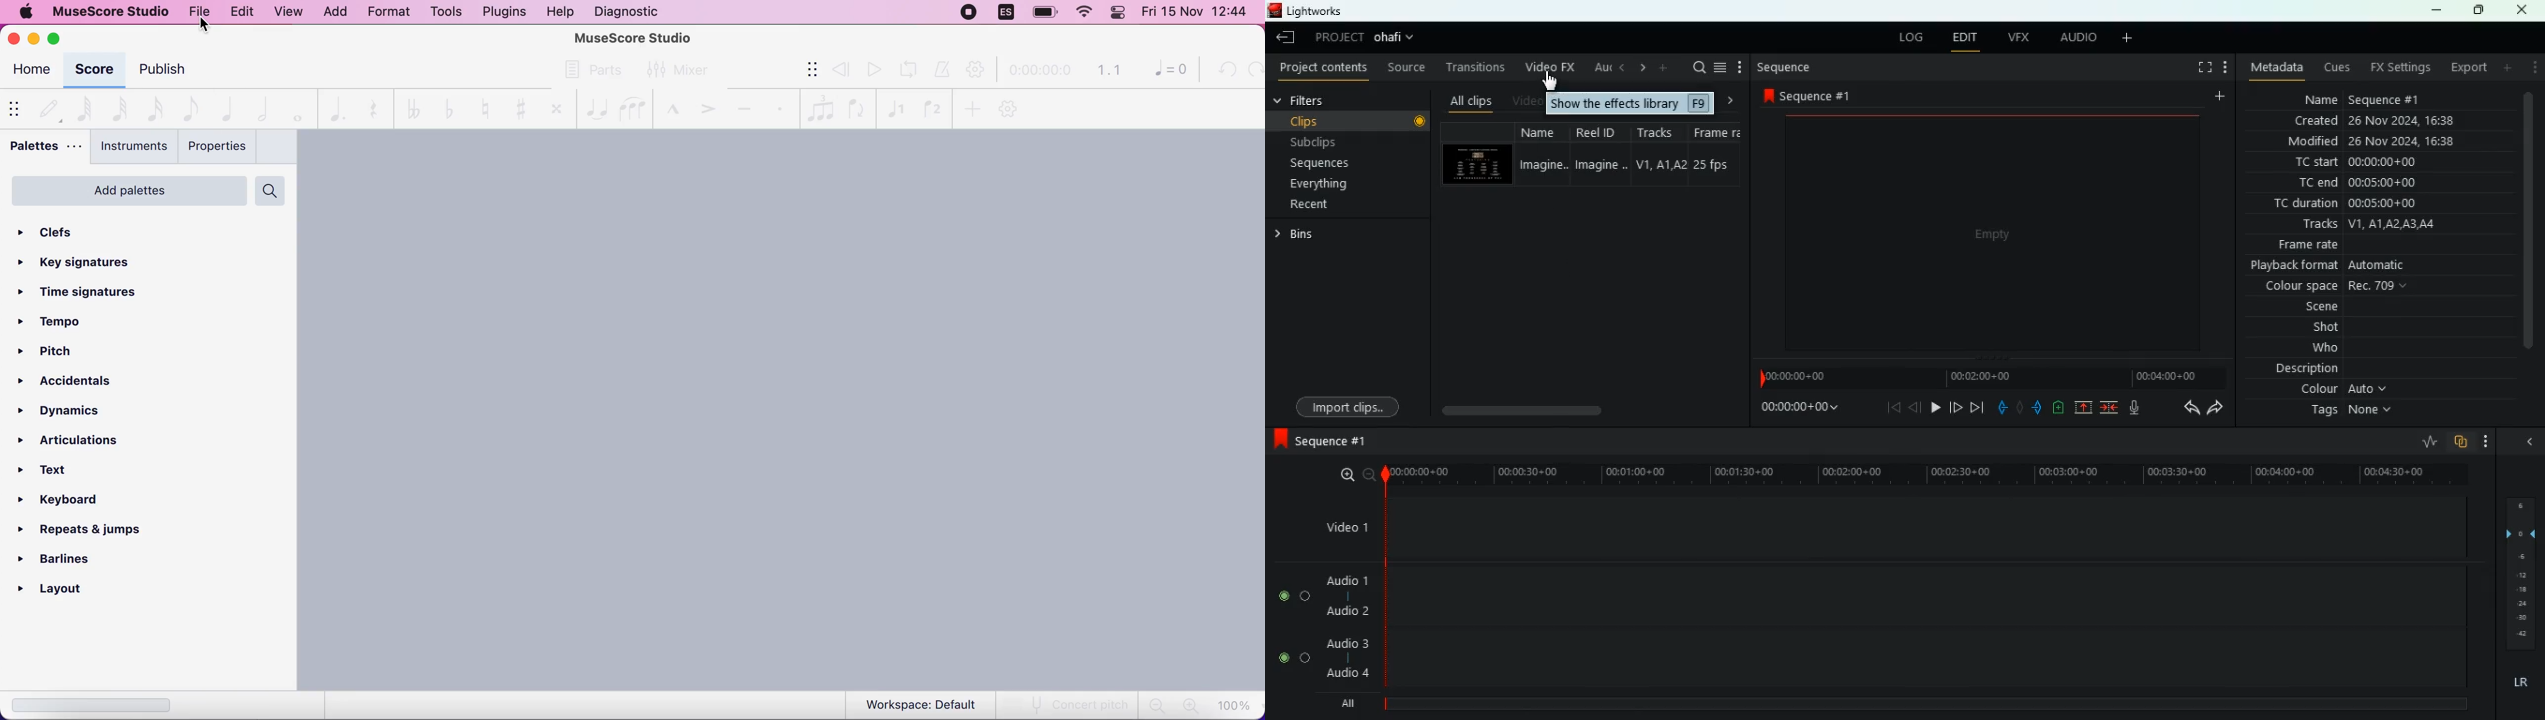 This screenshot has width=2548, height=728. Describe the element at coordinates (2036, 407) in the screenshot. I see `front` at that location.